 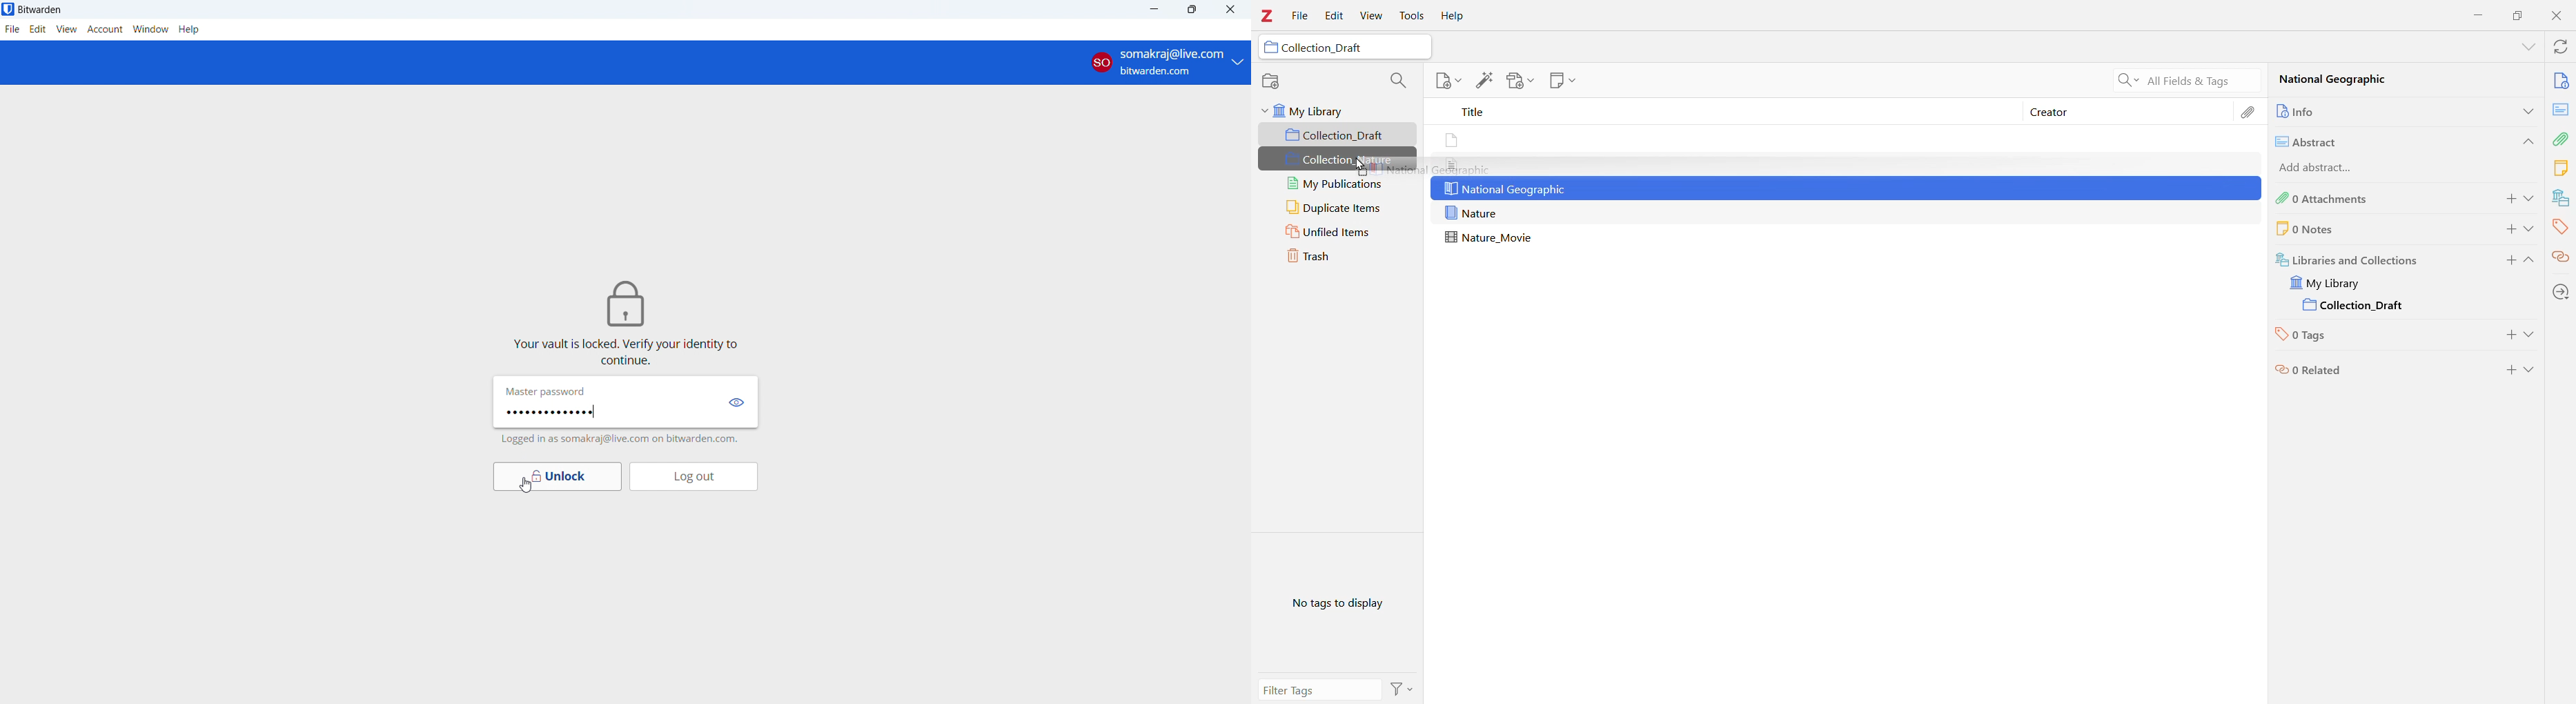 What do you see at coordinates (2518, 15) in the screenshot?
I see `Restore Down` at bounding box center [2518, 15].